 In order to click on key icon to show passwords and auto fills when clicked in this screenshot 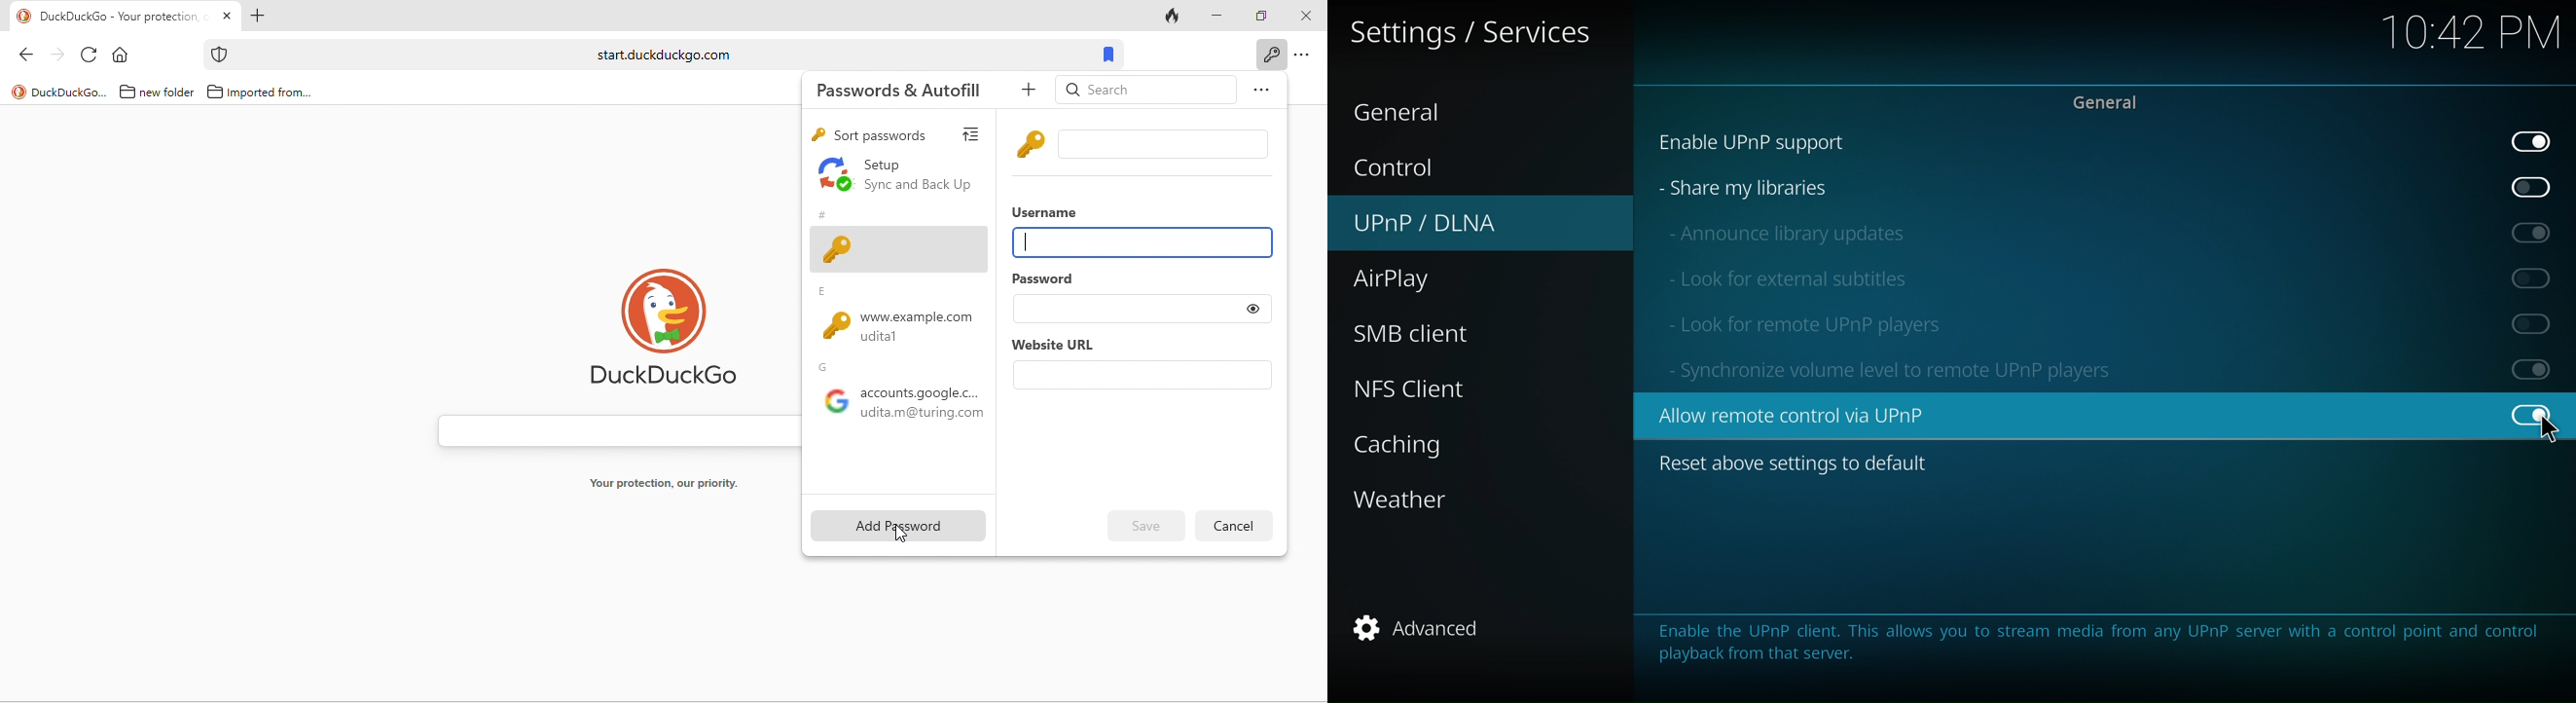, I will do `click(1270, 53)`.